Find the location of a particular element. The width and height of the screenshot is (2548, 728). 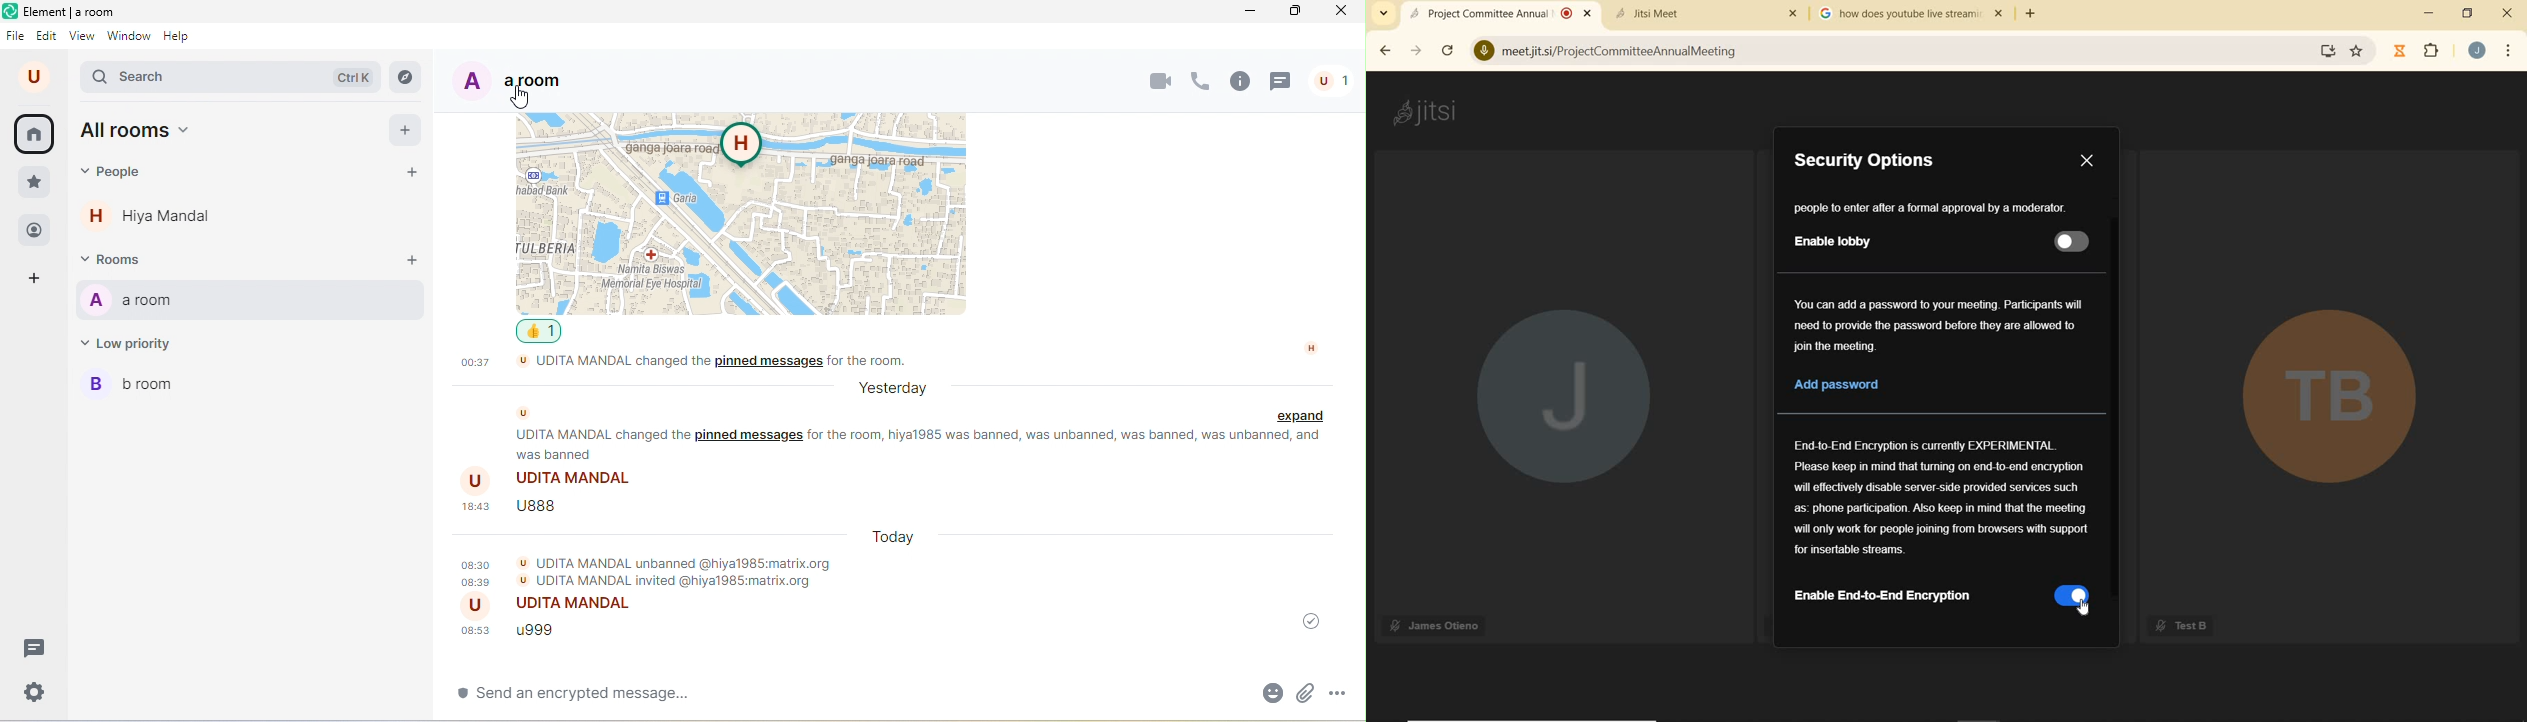

Close is located at coordinates (2088, 158).